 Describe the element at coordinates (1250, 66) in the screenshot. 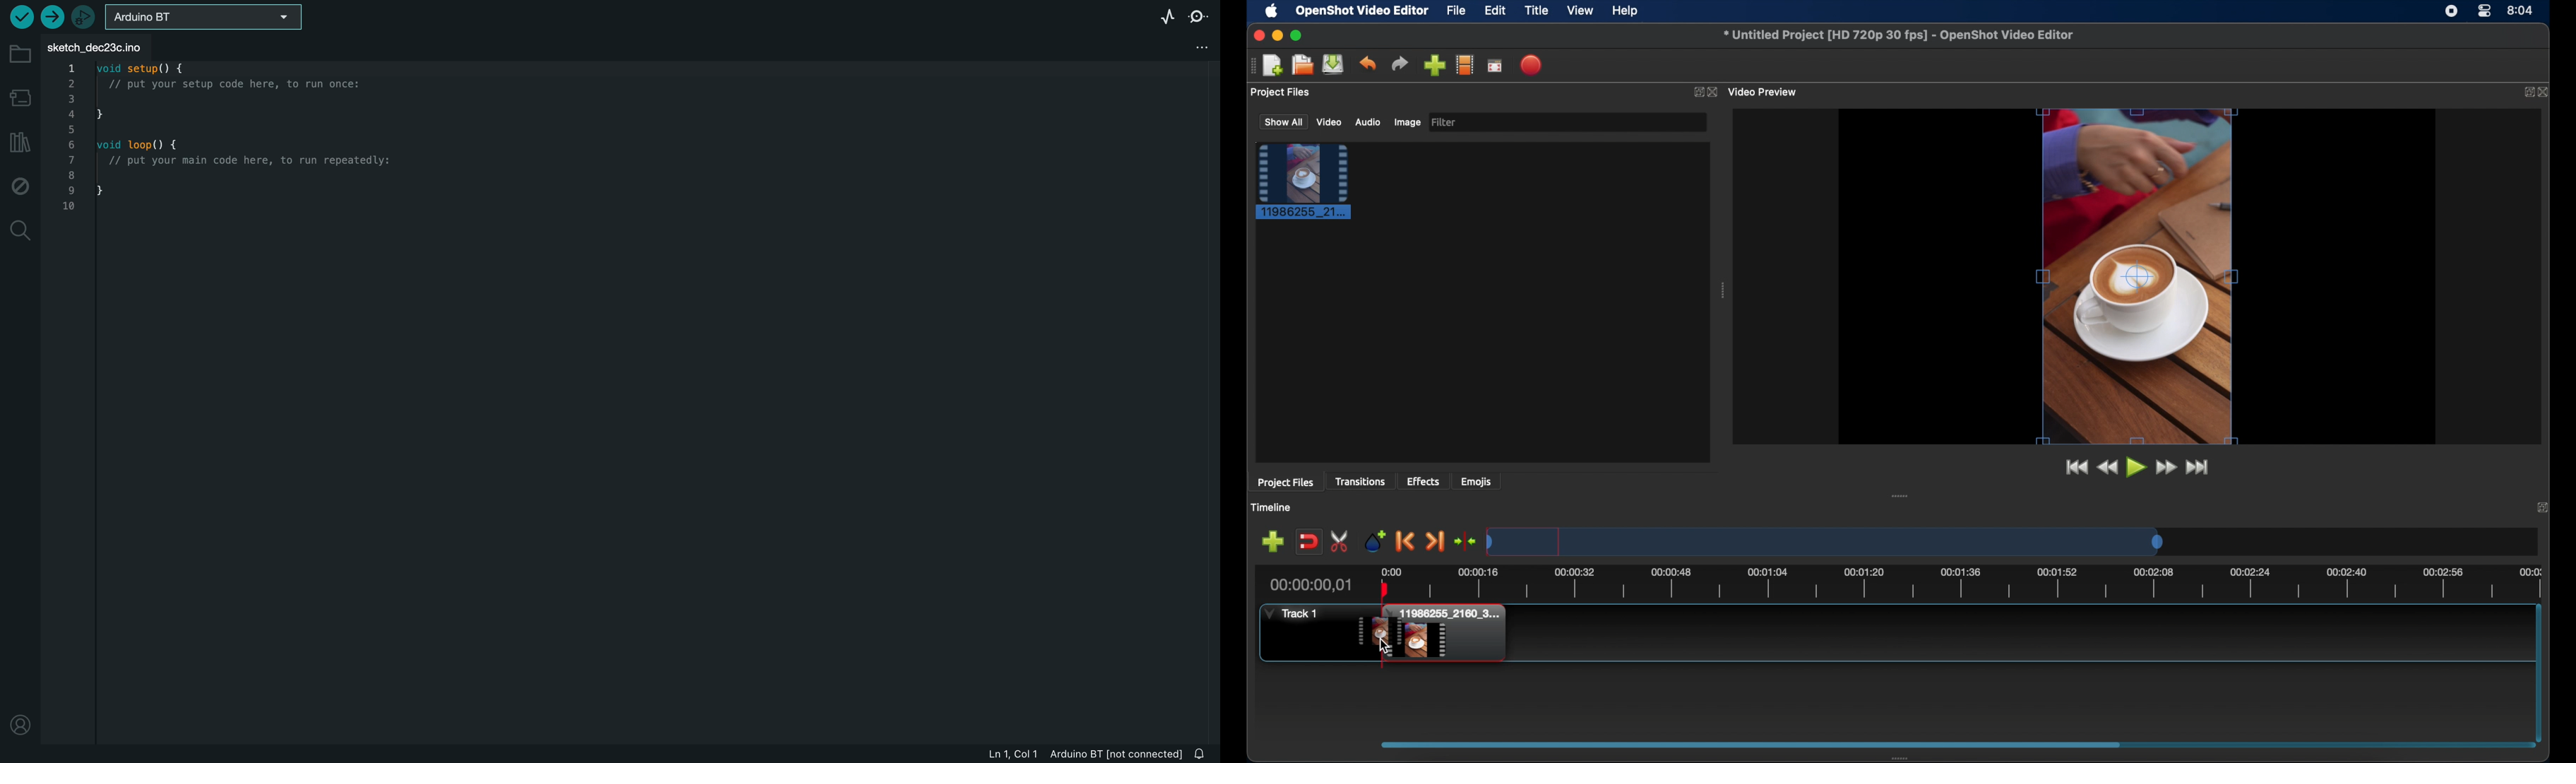

I see `drag handle` at that location.